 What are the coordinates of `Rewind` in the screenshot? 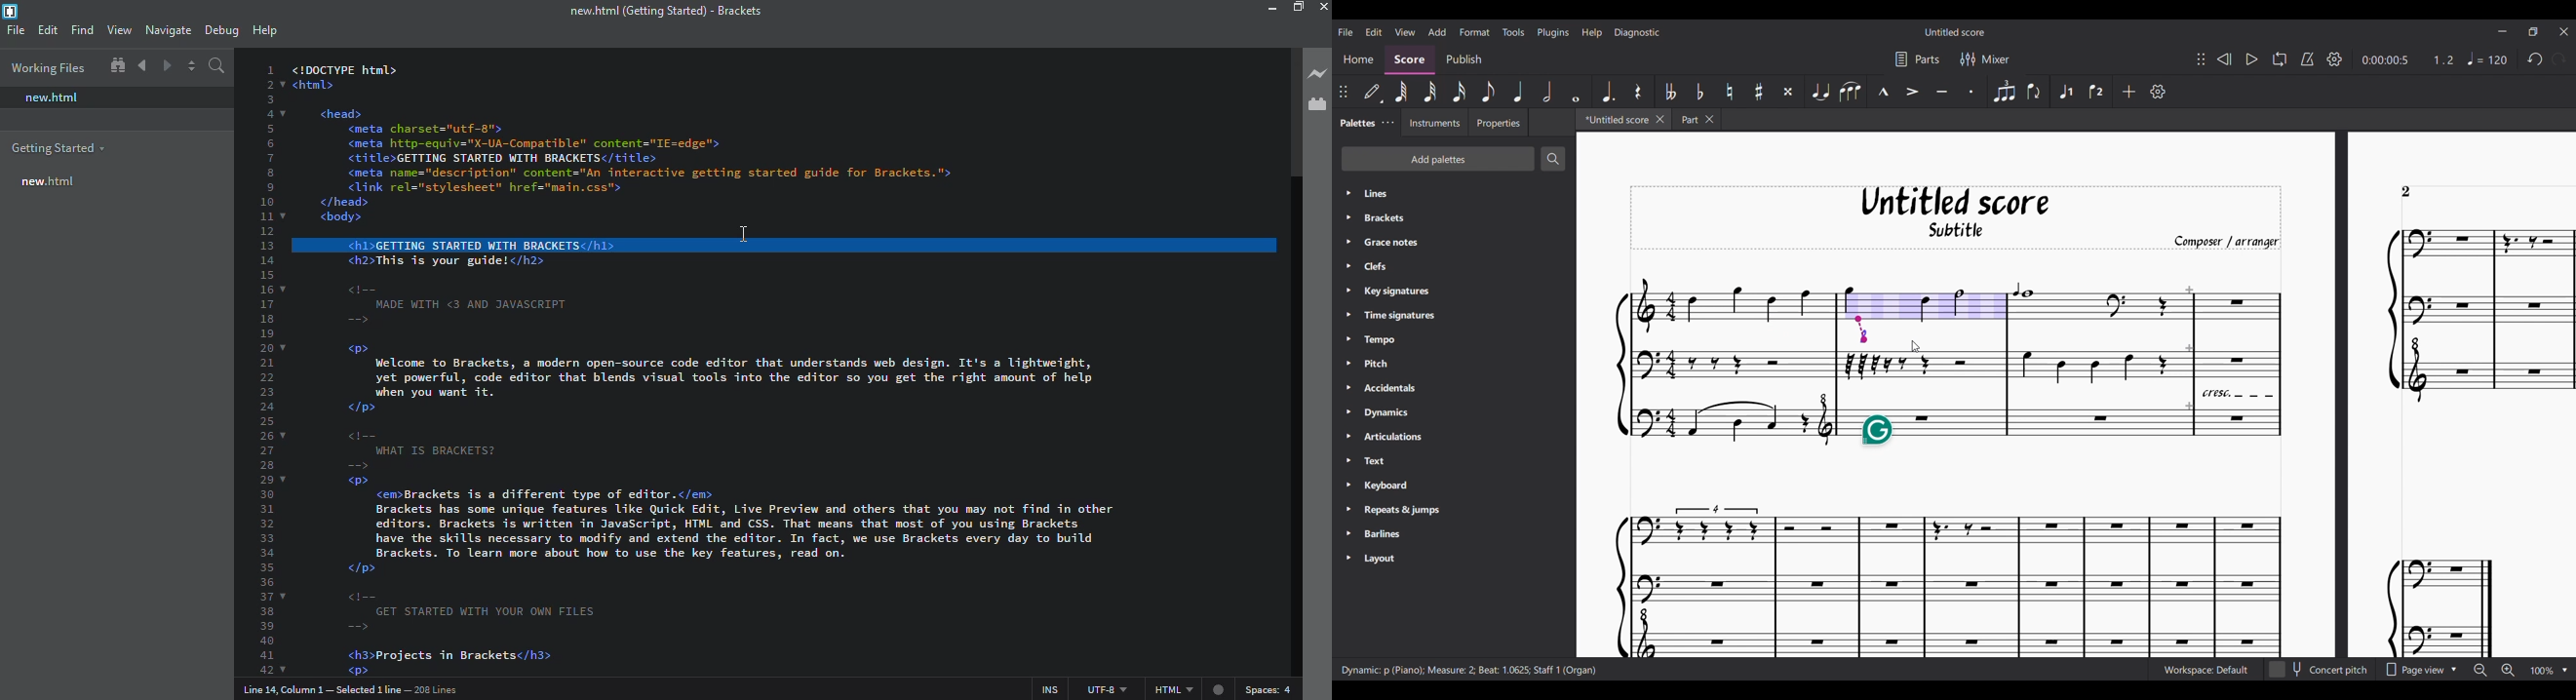 It's located at (2225, 59).